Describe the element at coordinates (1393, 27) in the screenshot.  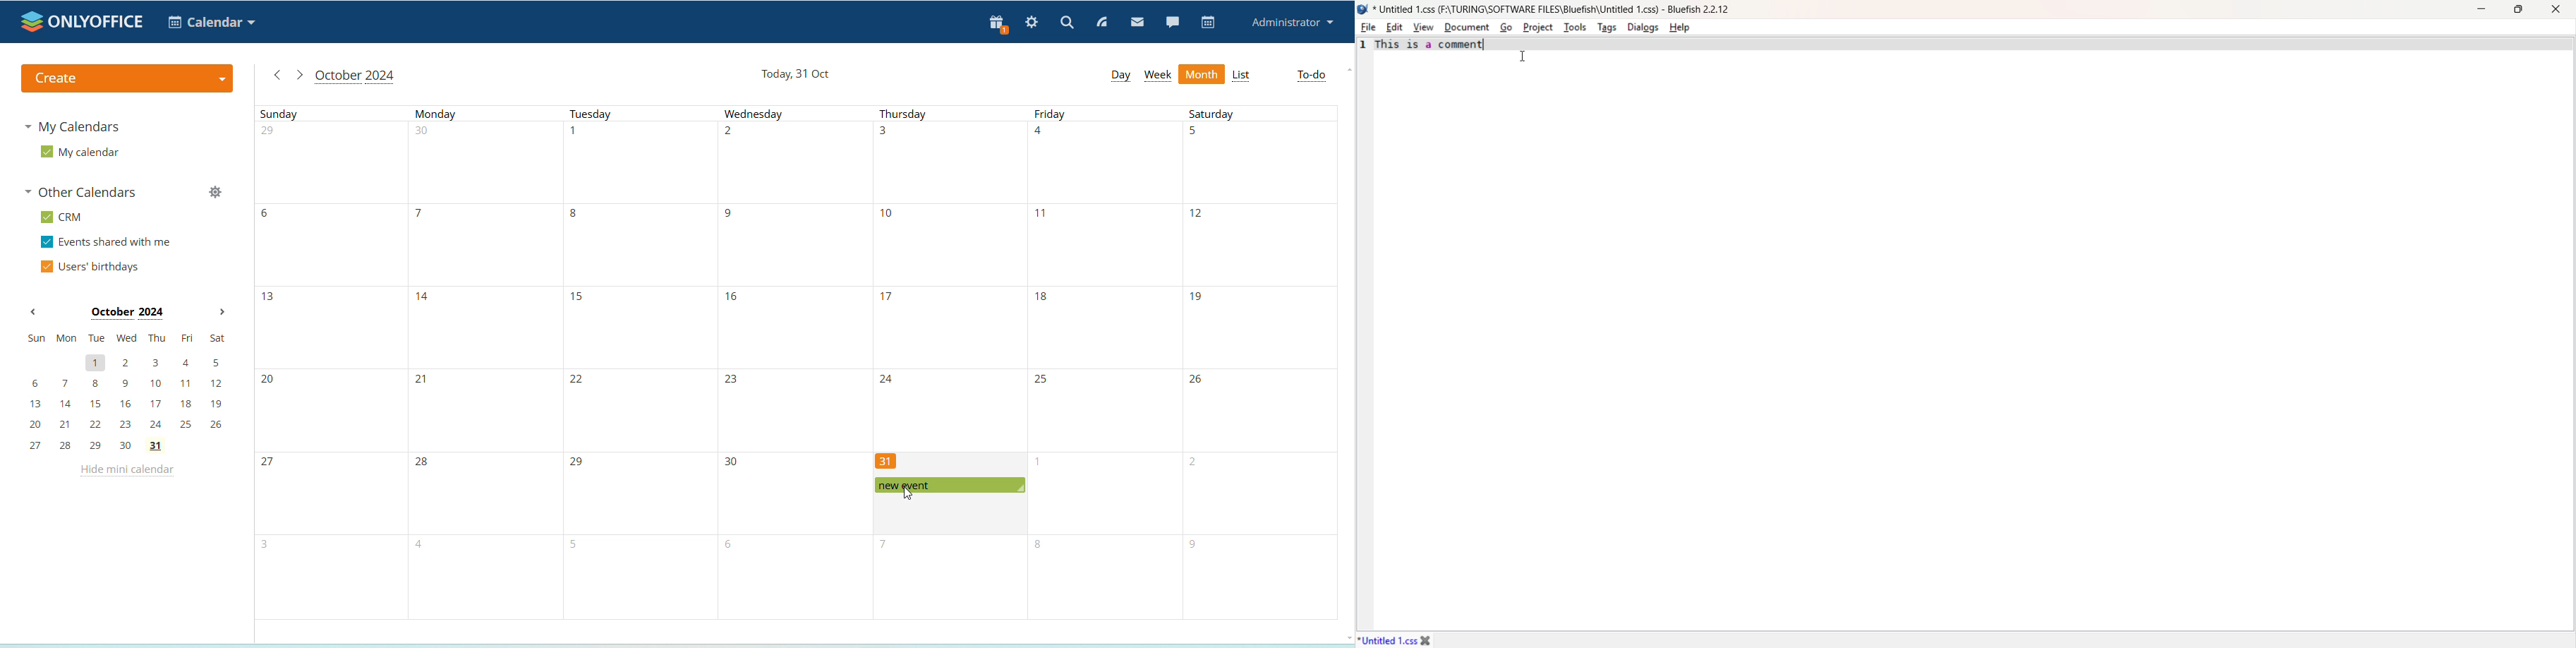
I see `Edit` at that location.